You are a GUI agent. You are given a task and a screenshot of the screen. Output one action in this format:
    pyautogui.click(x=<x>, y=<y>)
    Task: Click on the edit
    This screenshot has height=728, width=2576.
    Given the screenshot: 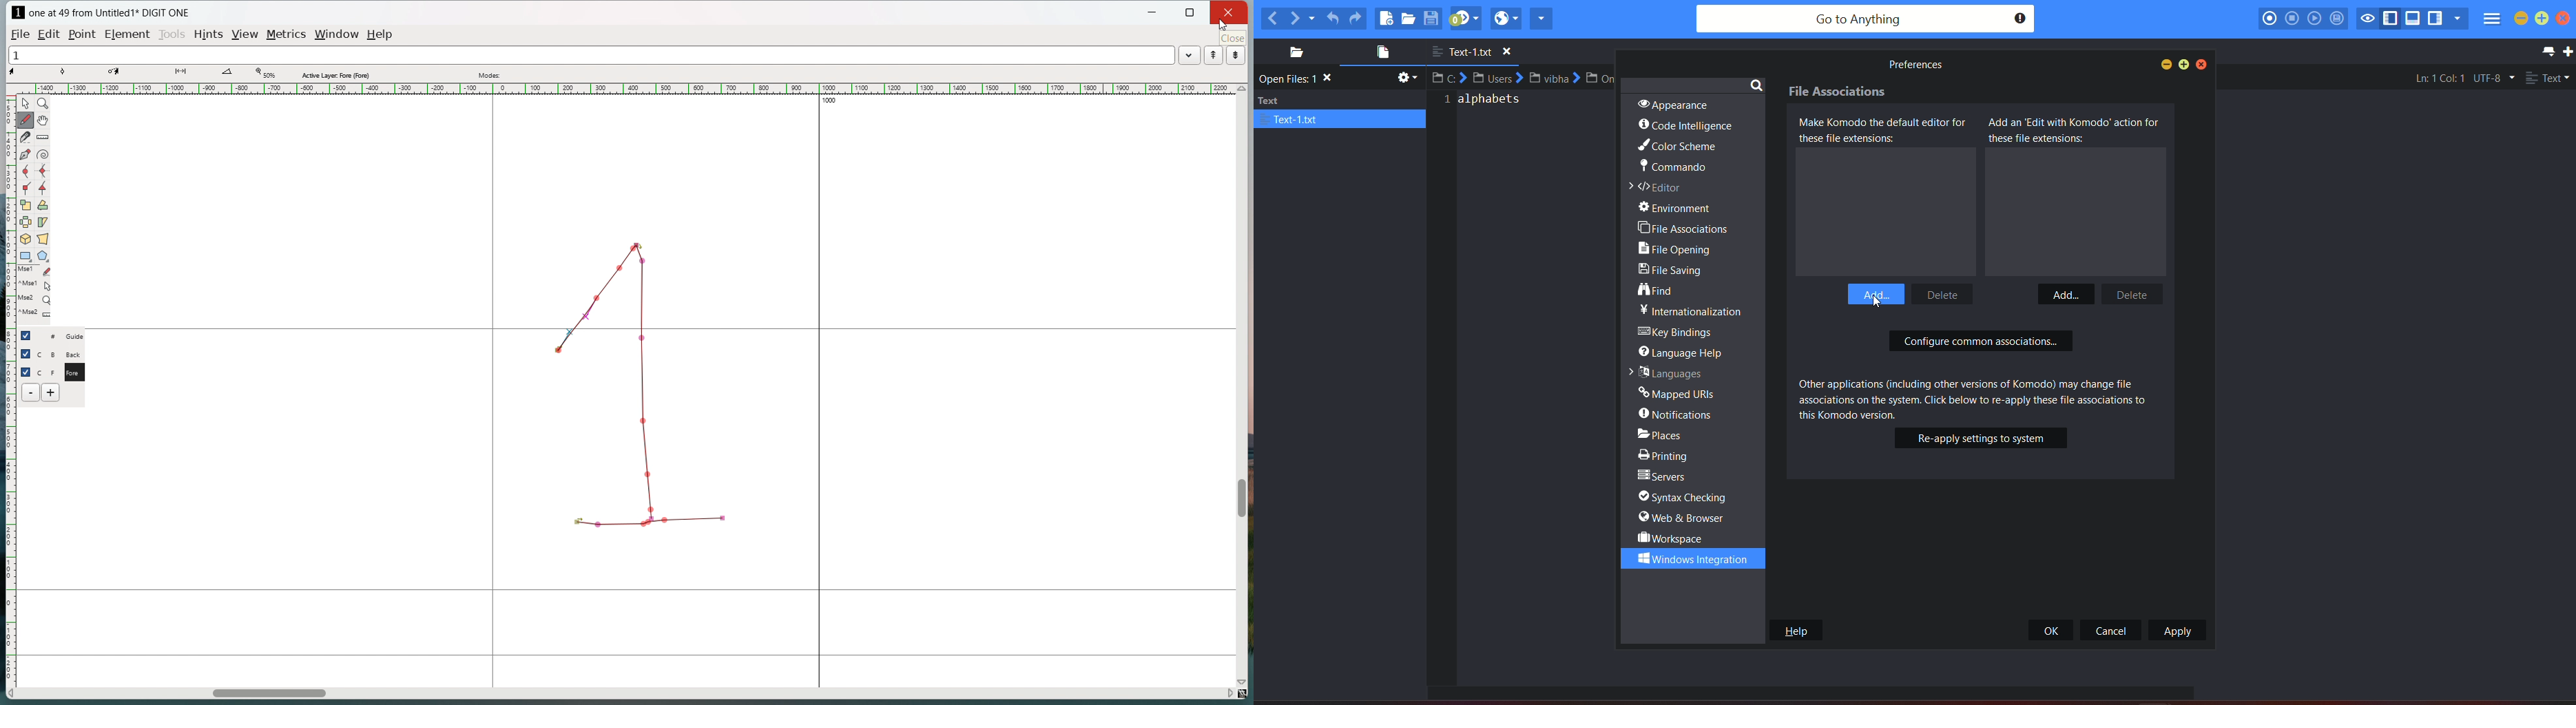 What is the action you would take?
    pyautogui.click(x=51, y=34)
    